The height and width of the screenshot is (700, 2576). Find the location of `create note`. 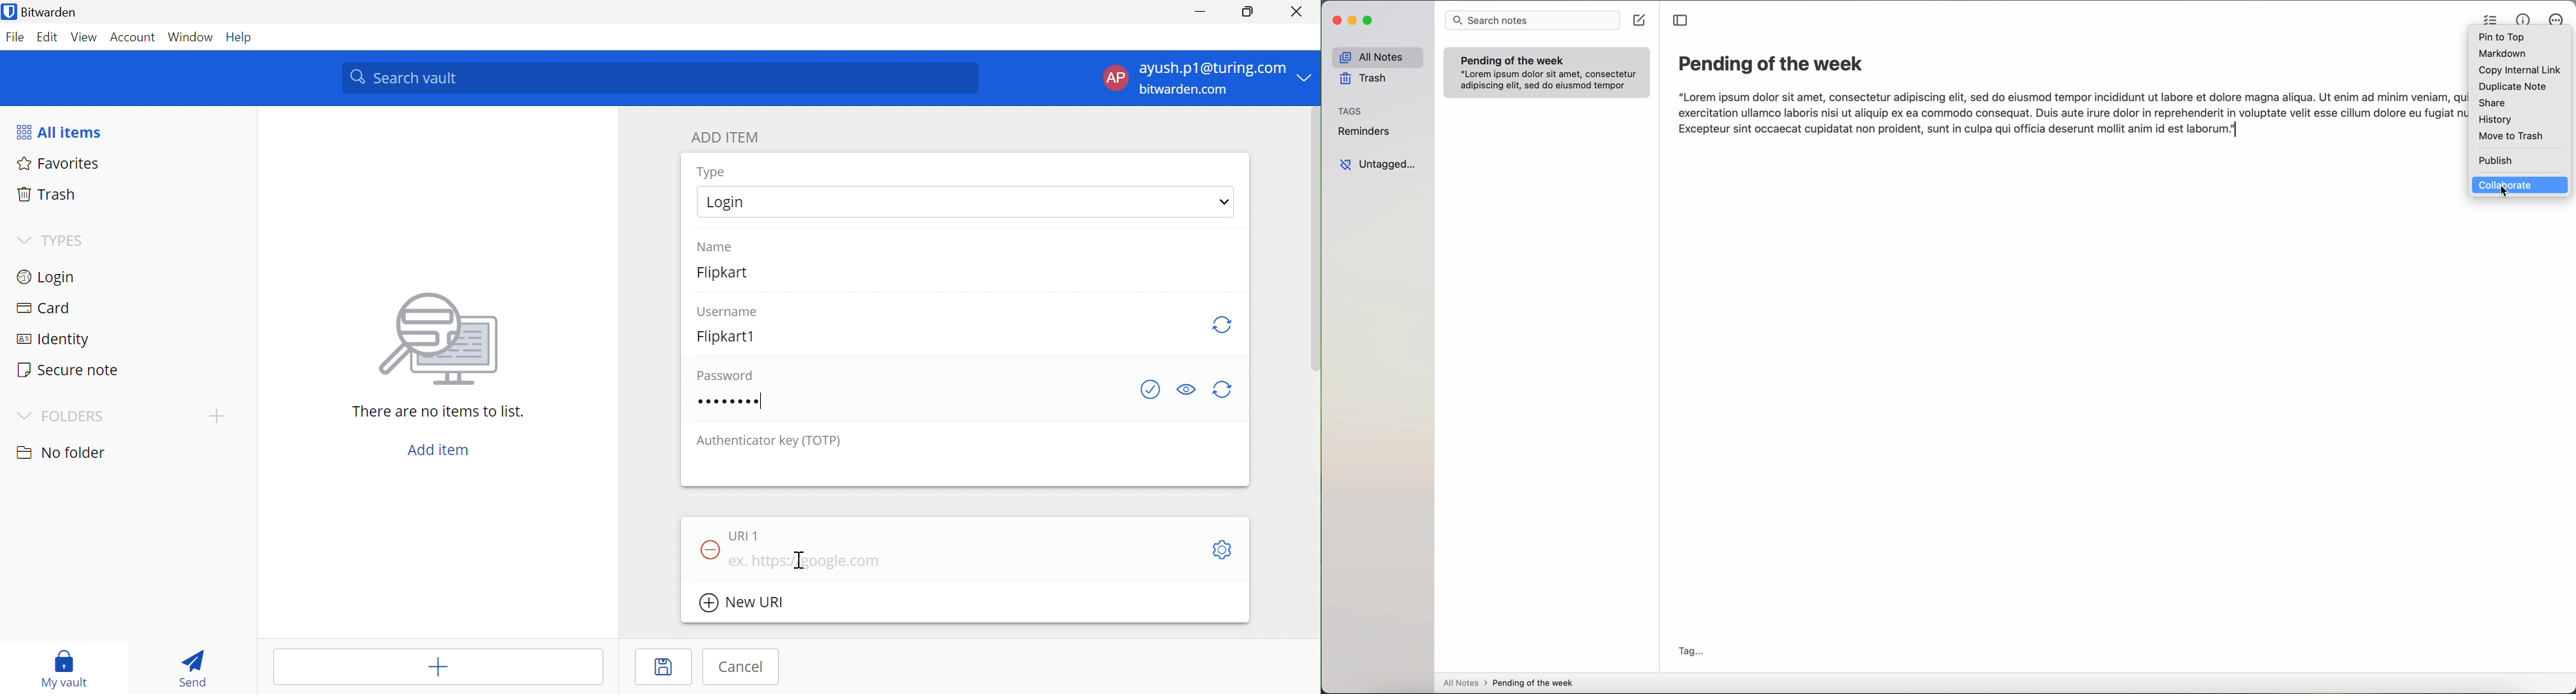

create note is located at coordinates (1641, 20).